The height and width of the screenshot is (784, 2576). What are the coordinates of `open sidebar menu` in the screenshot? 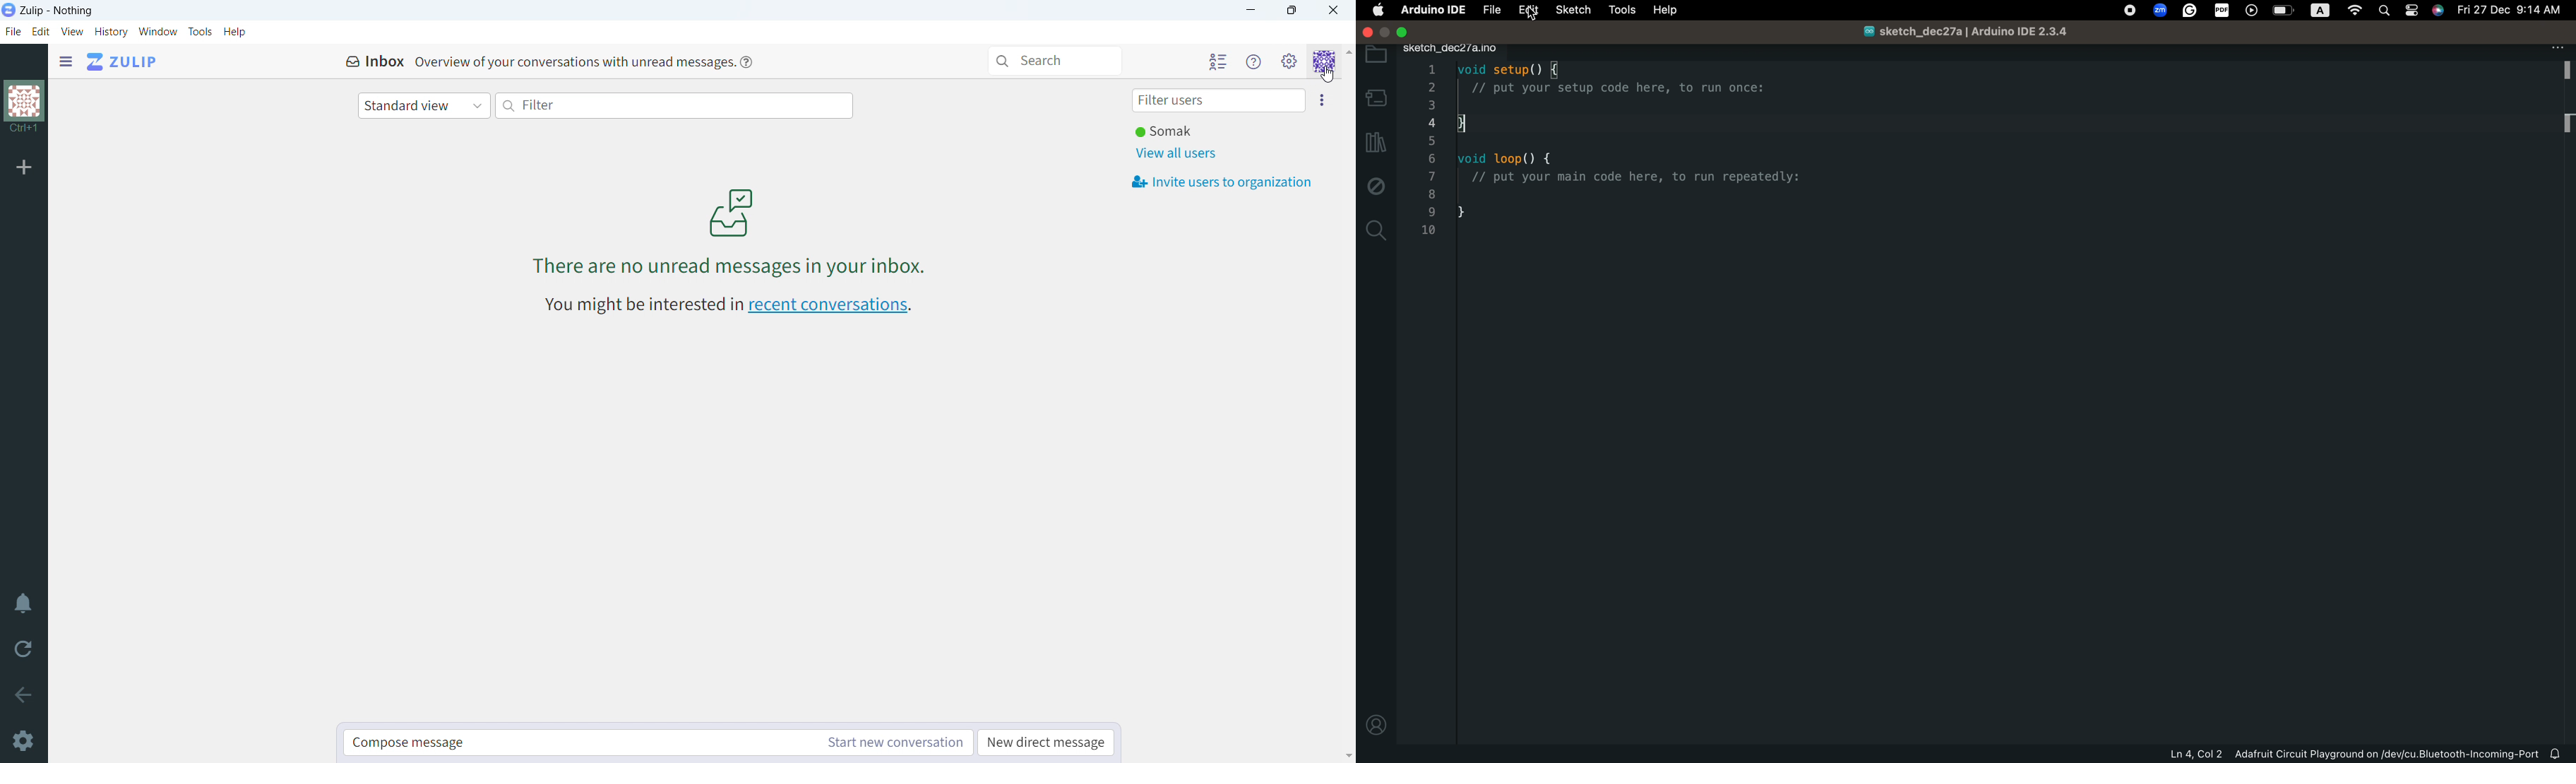 It's located at (66, 61).